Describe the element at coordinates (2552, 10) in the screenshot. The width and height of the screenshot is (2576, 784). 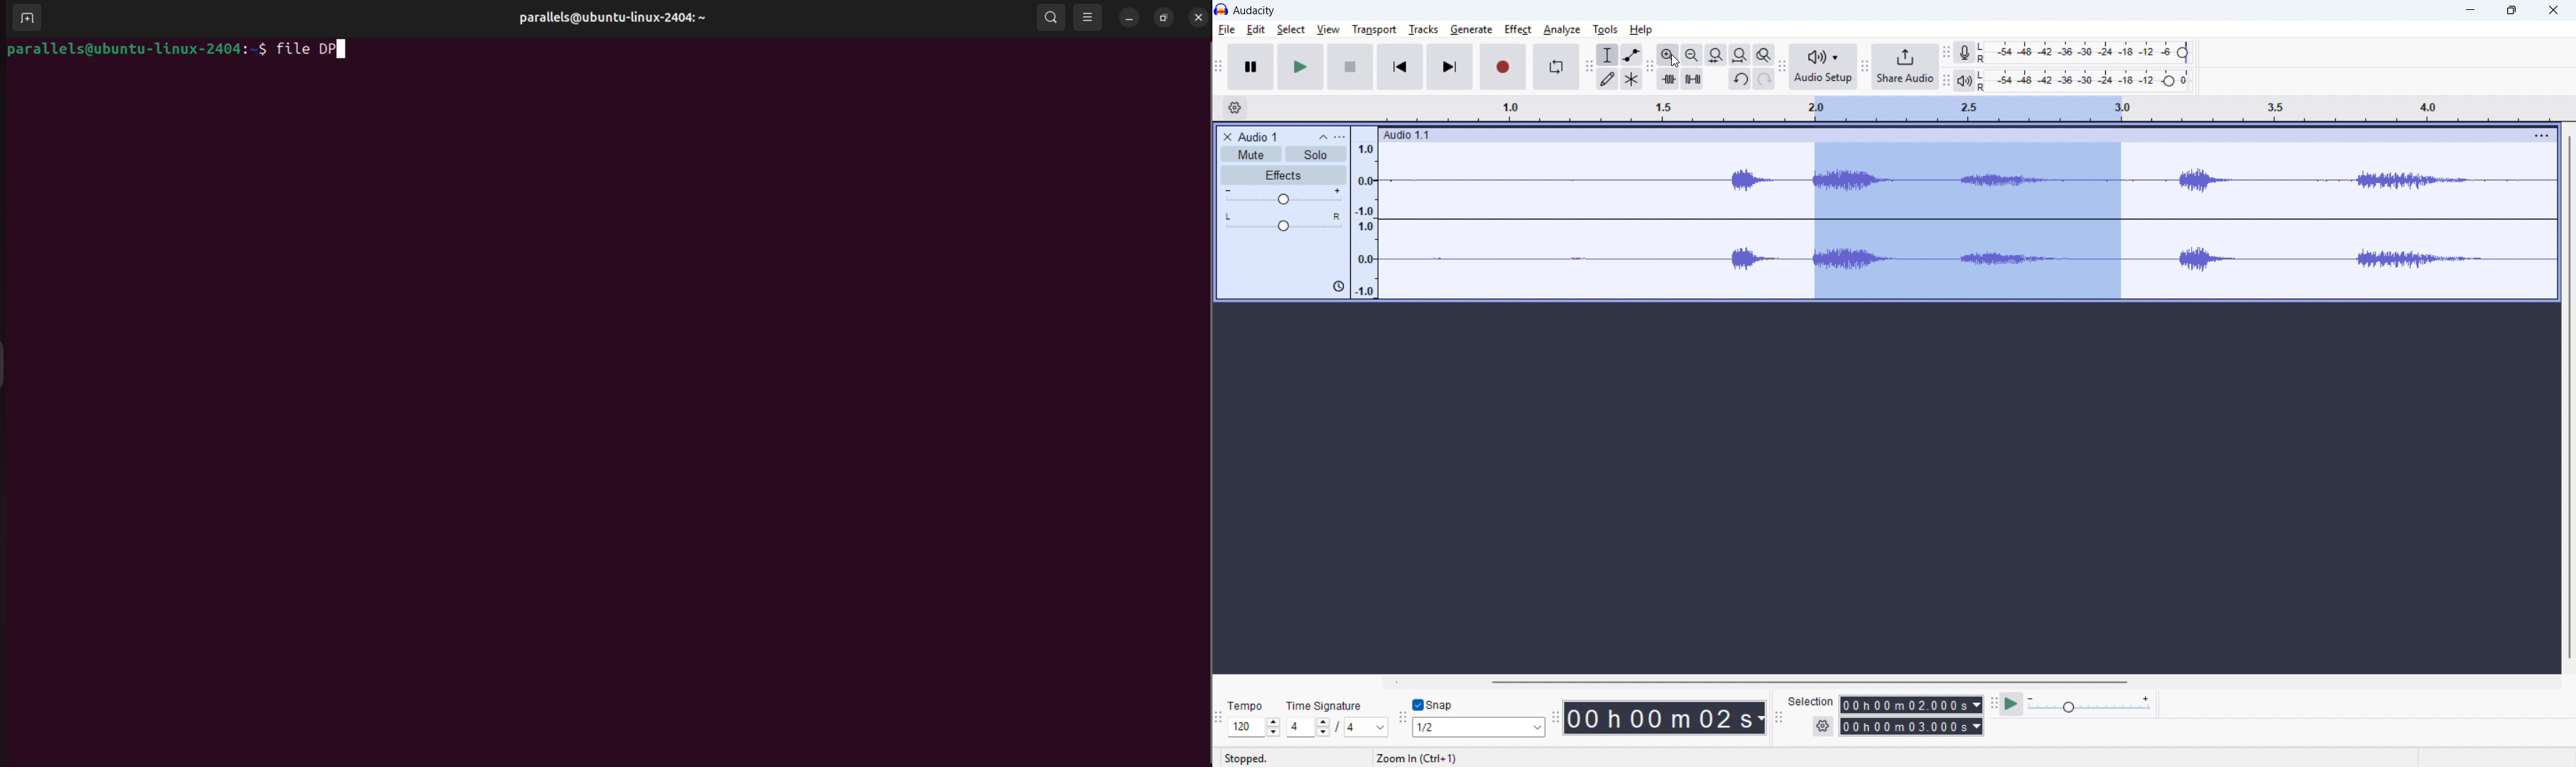
I see `Close` at that location.